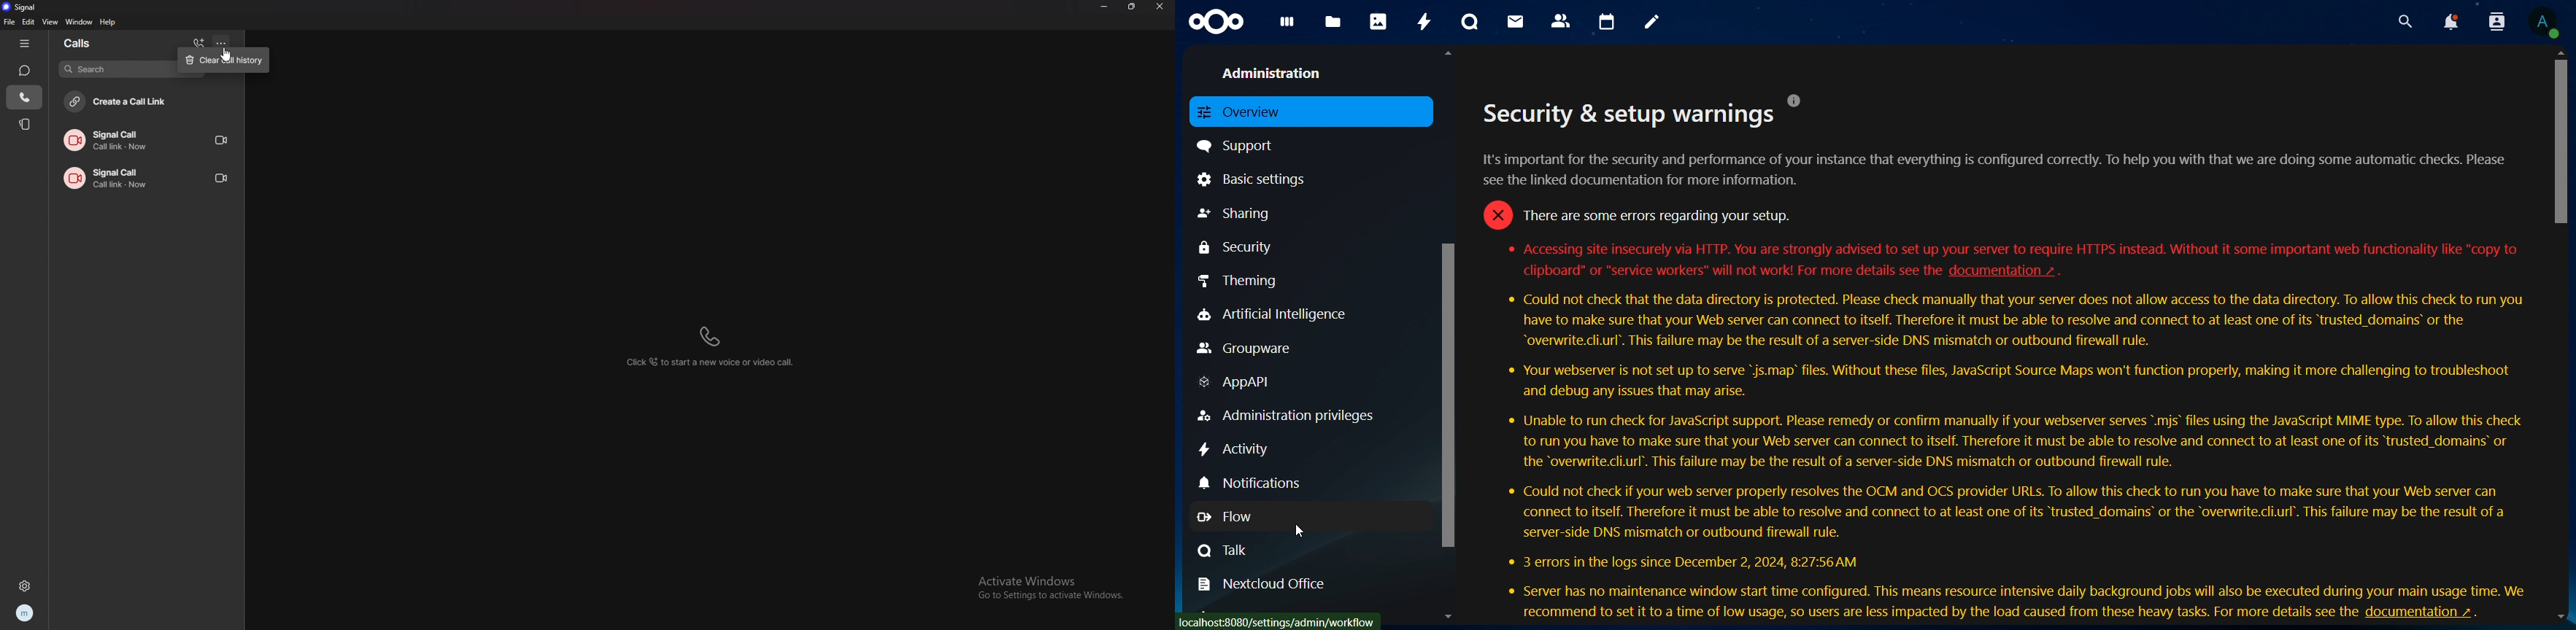 This screenshot has height=644, width=2576. I want to click on minimize, so click(1105, 7).